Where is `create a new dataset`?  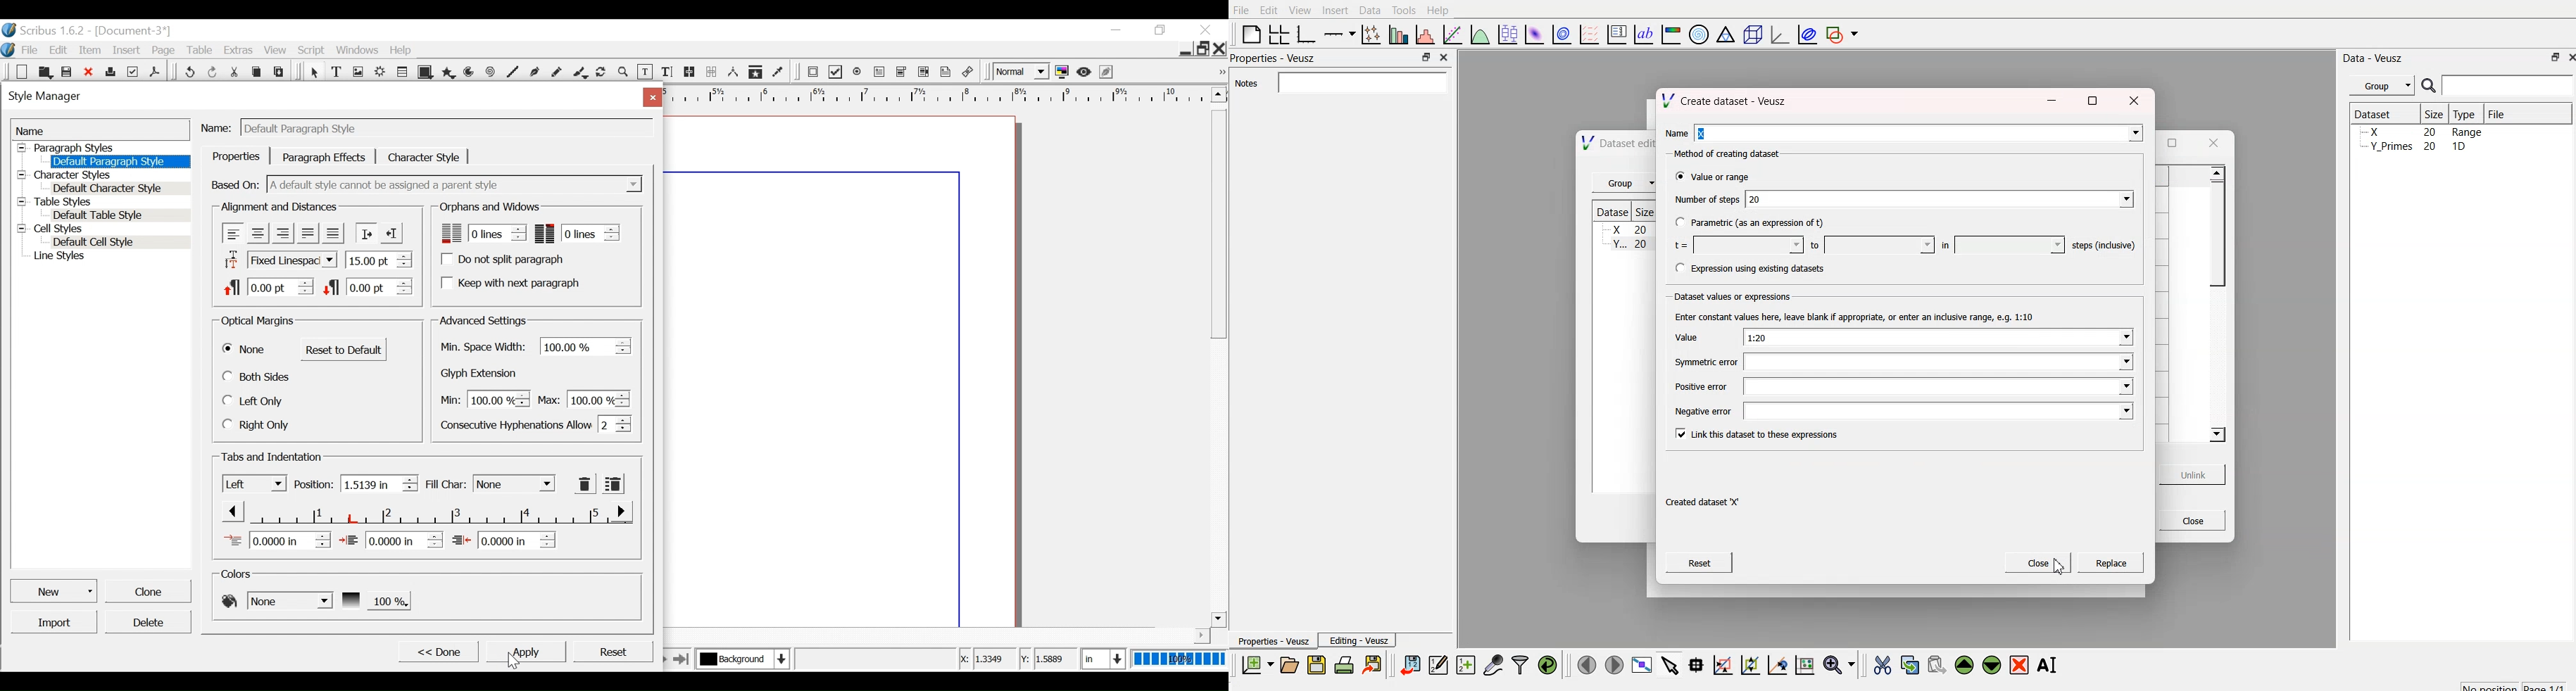 create a new dataset is located at coordinates (1466, 666).